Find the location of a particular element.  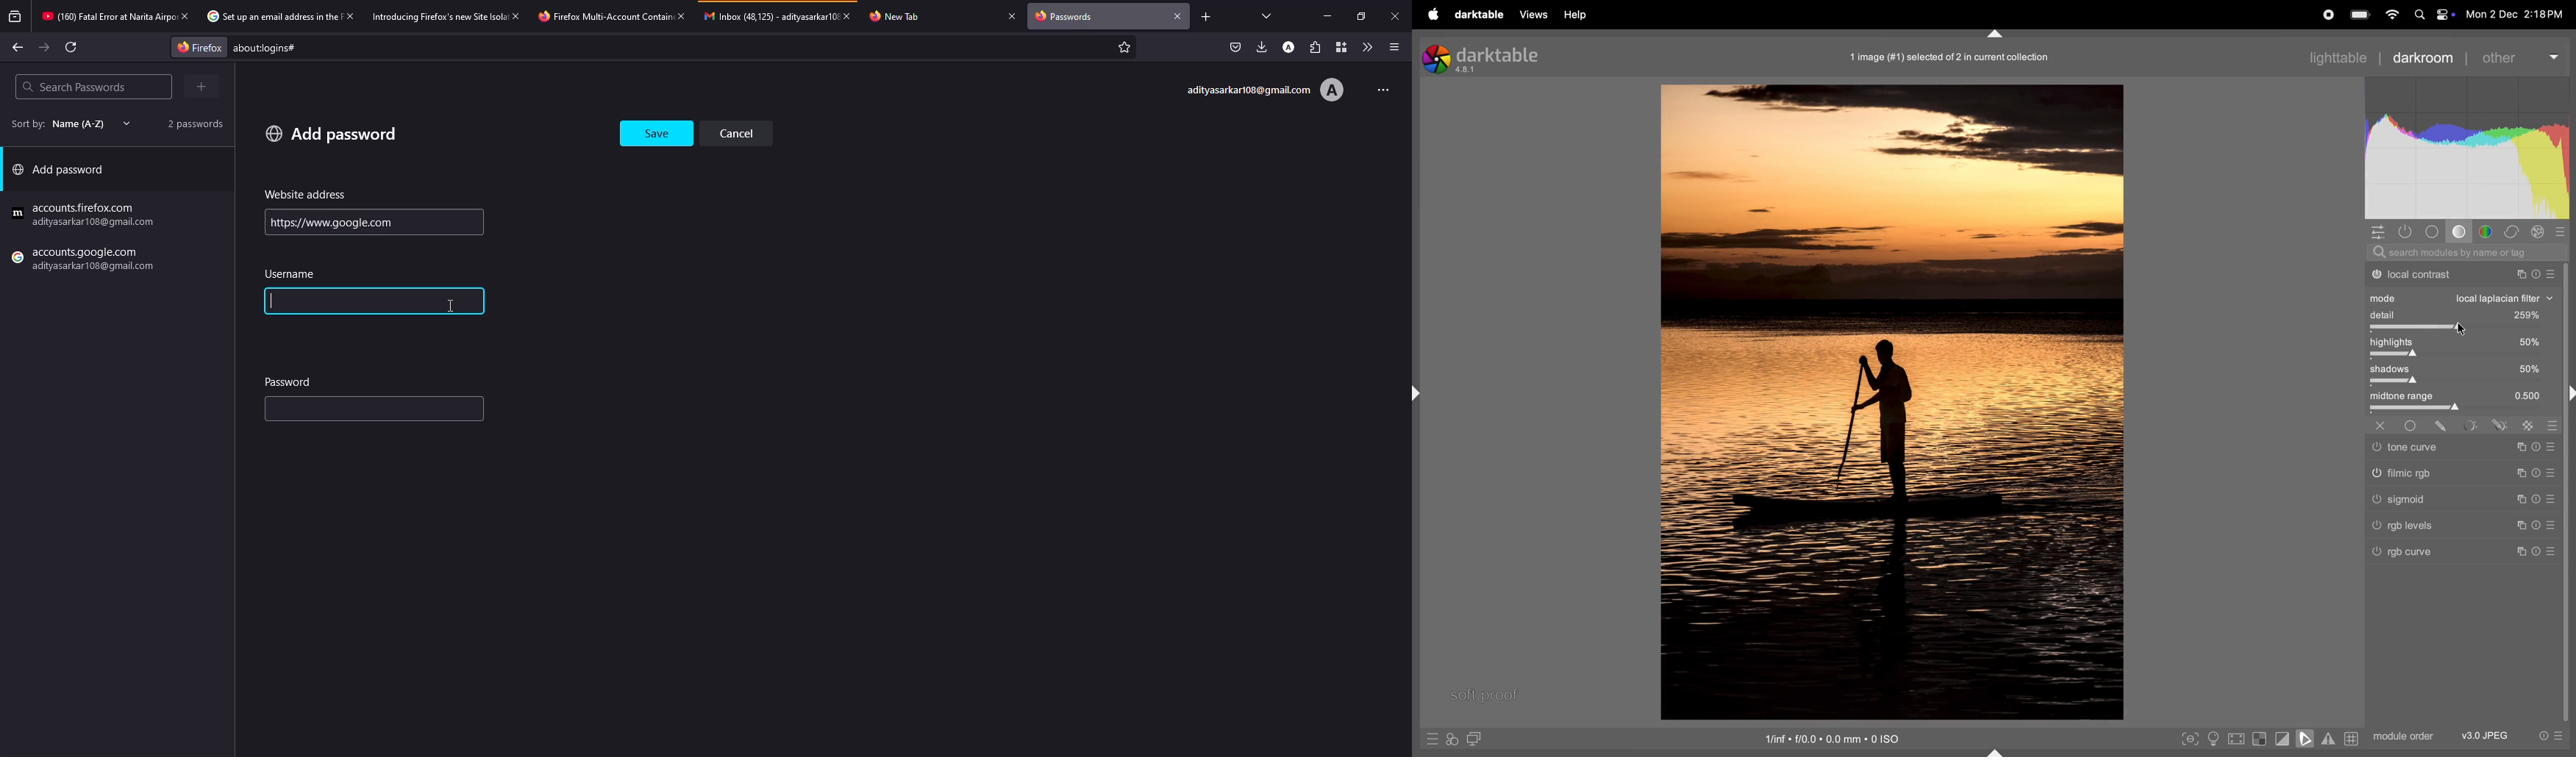

dat and time is located at coordinates (2516, 14).